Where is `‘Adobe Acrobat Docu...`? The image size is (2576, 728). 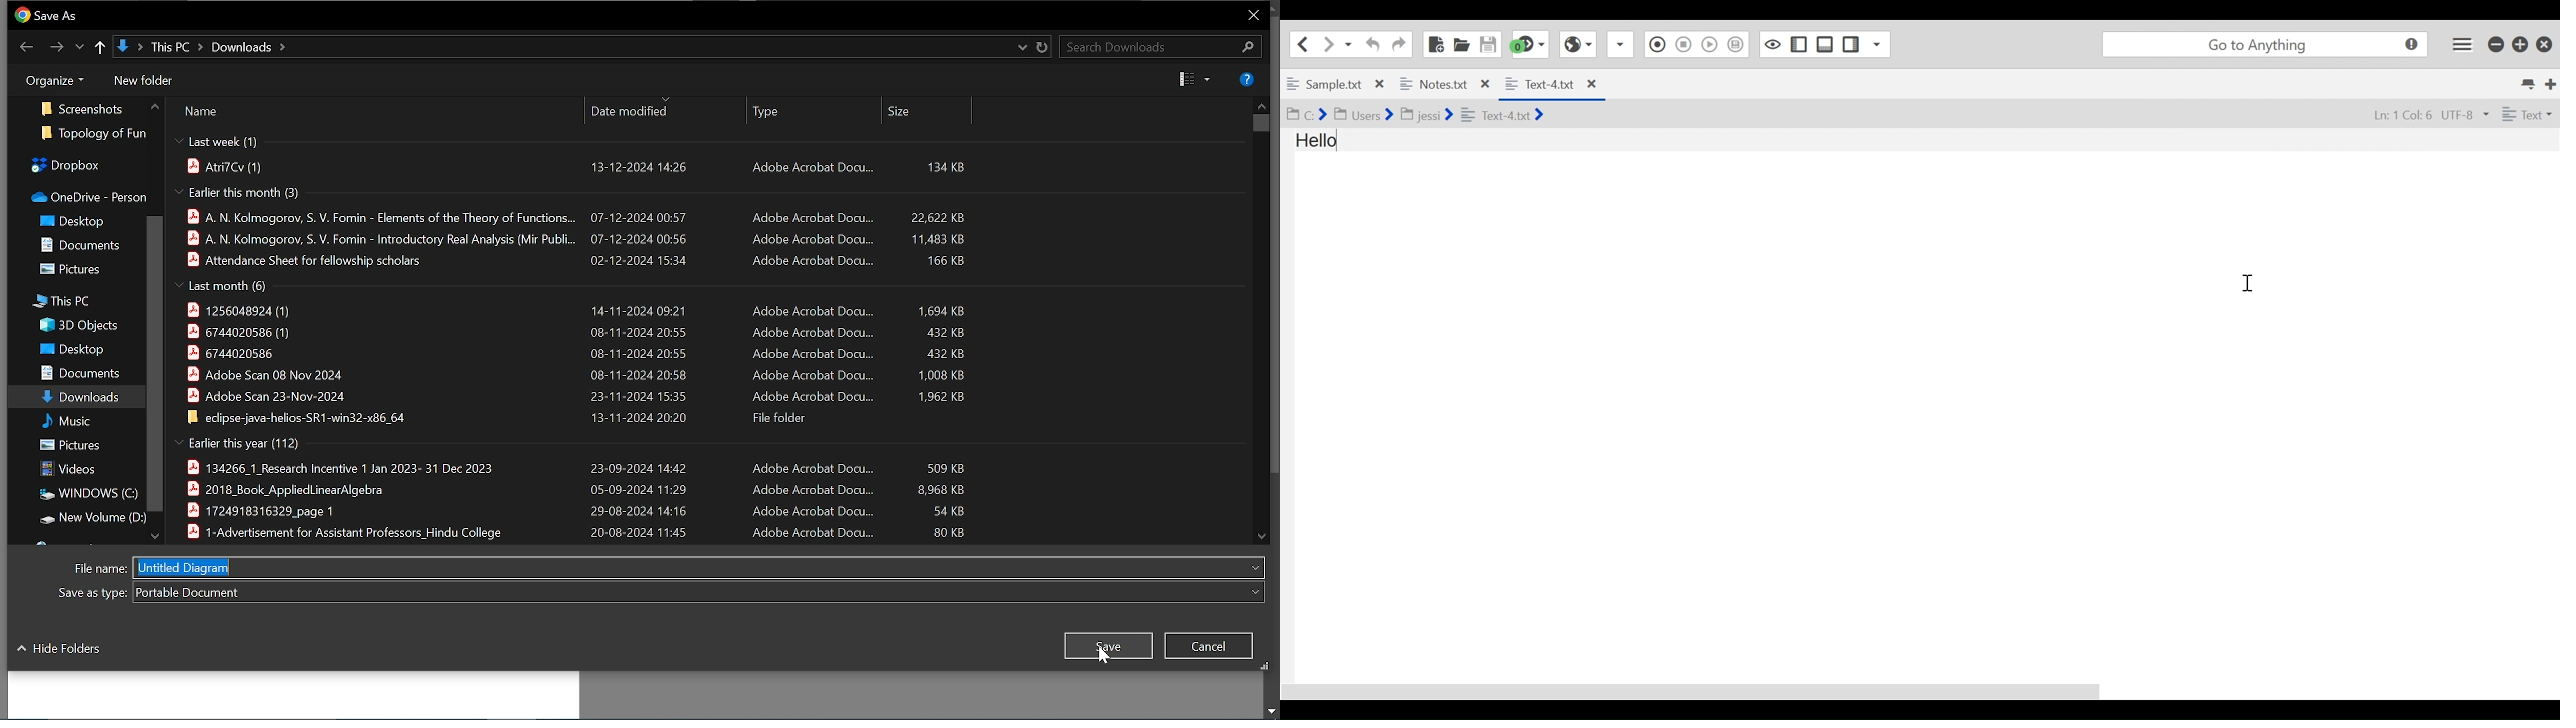 ‘Adobe Acrobat Docu... is located at coordinates (812, 511).